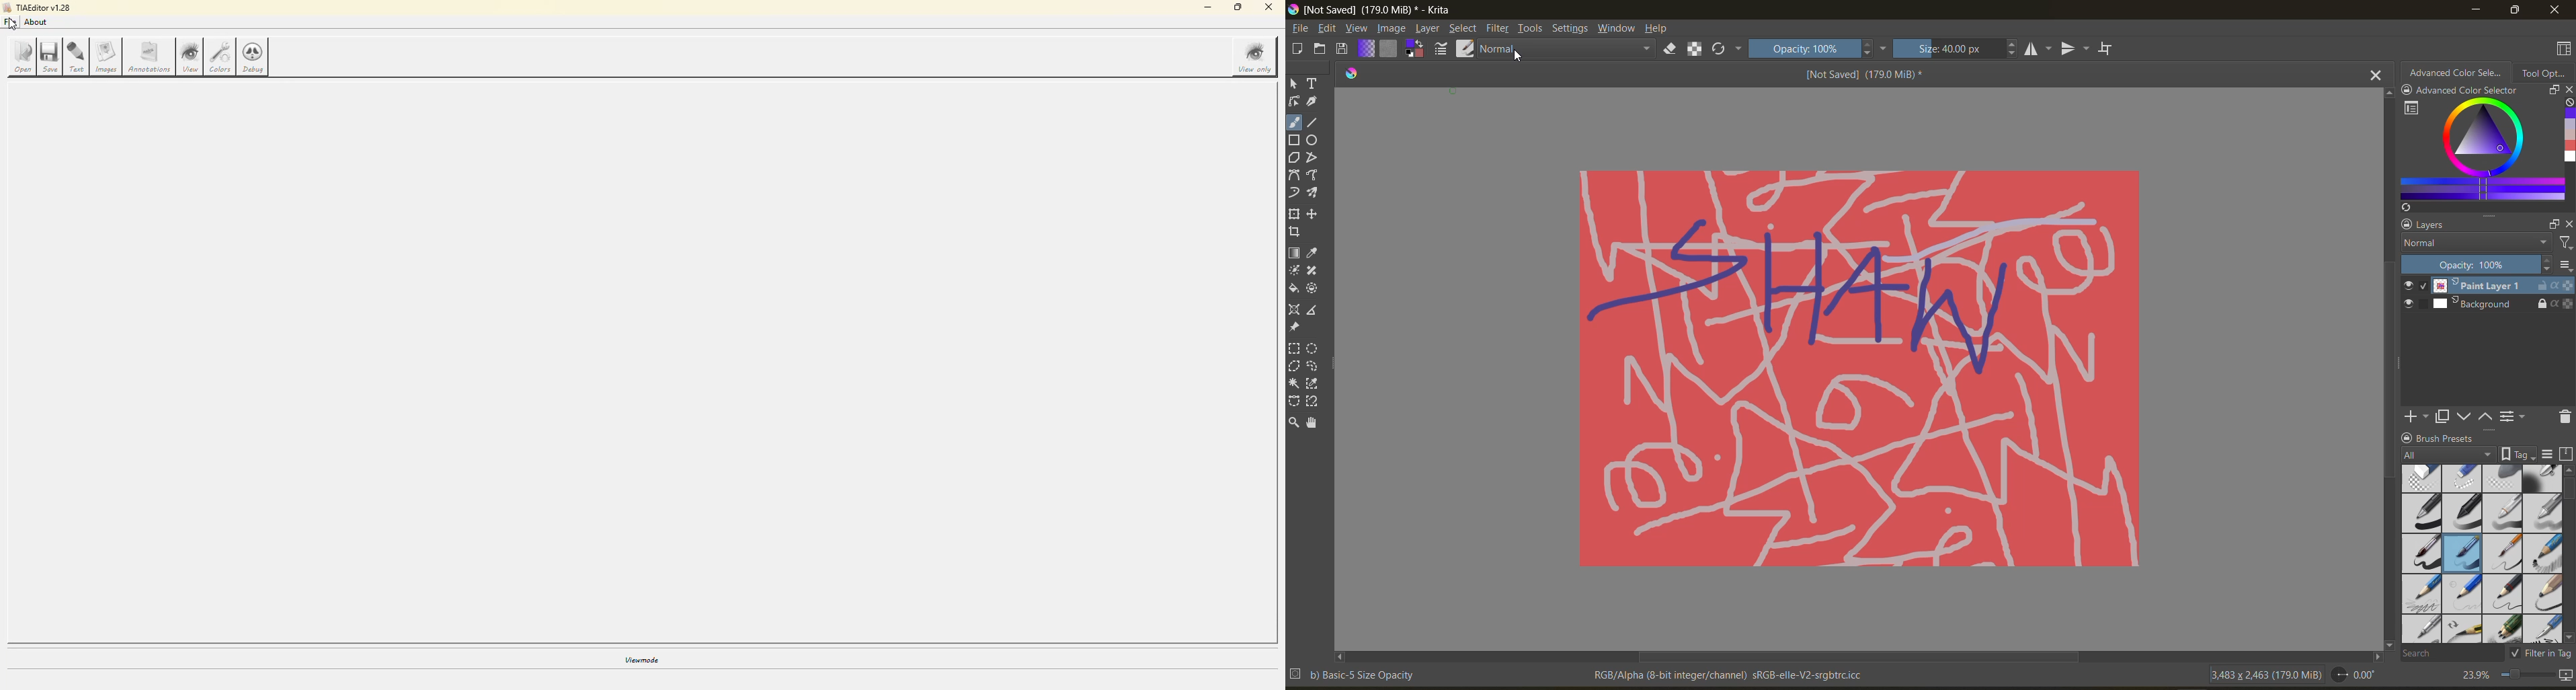  I want to click on minimize, so click(2479, 9).